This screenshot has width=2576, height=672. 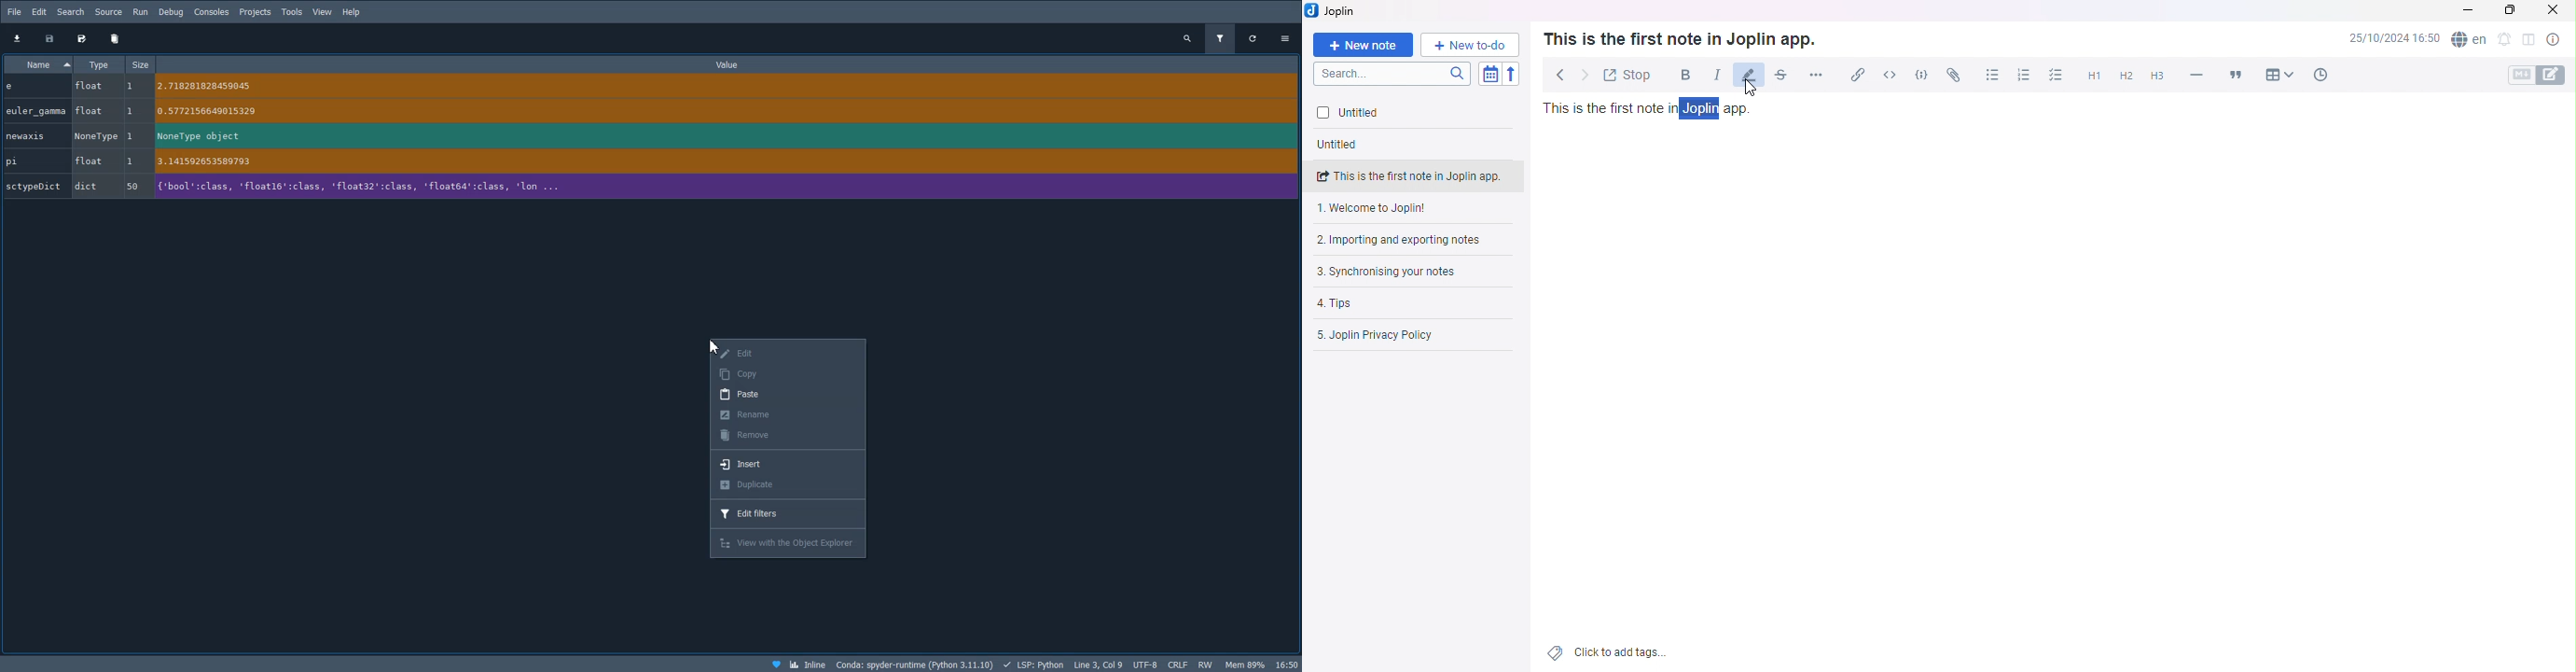 I want to click on Edit filters, so click(x=785, y=515).